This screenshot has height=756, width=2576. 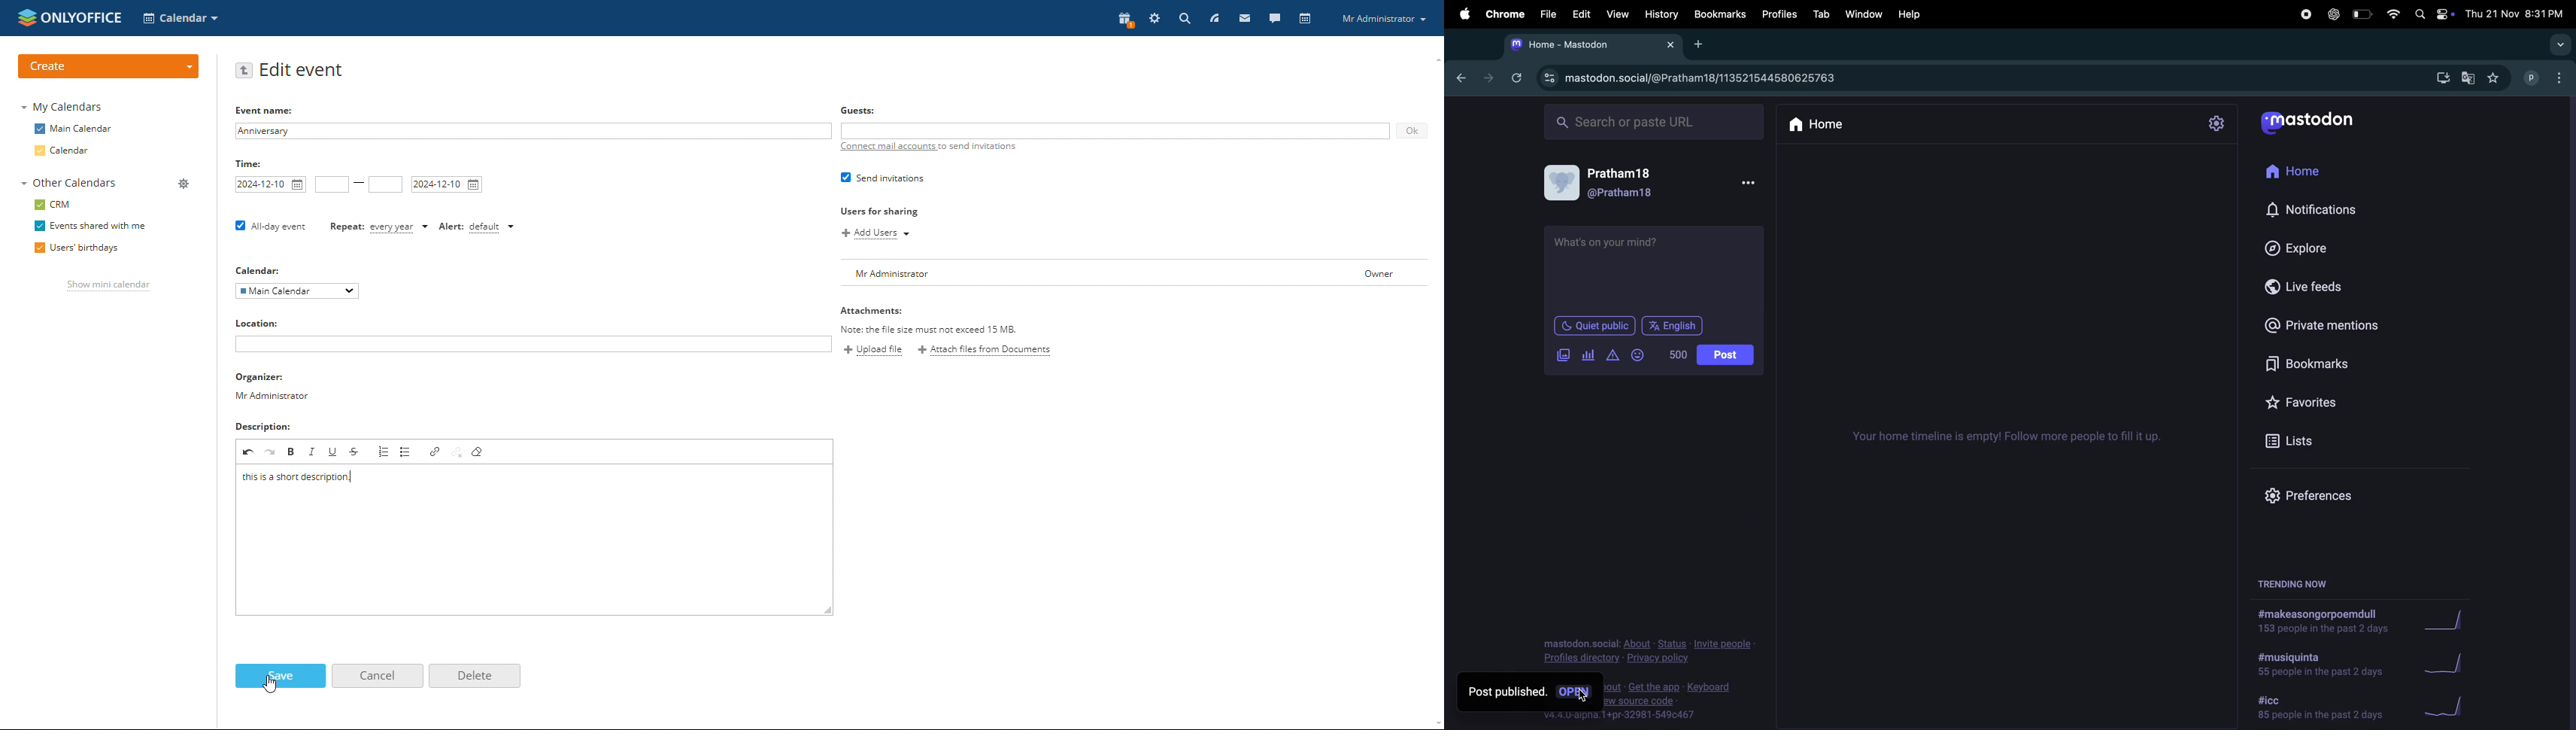 What do you see at coordinates (332, 184) in the screenshot?
I see `start time` at bounding box center [332, 184].